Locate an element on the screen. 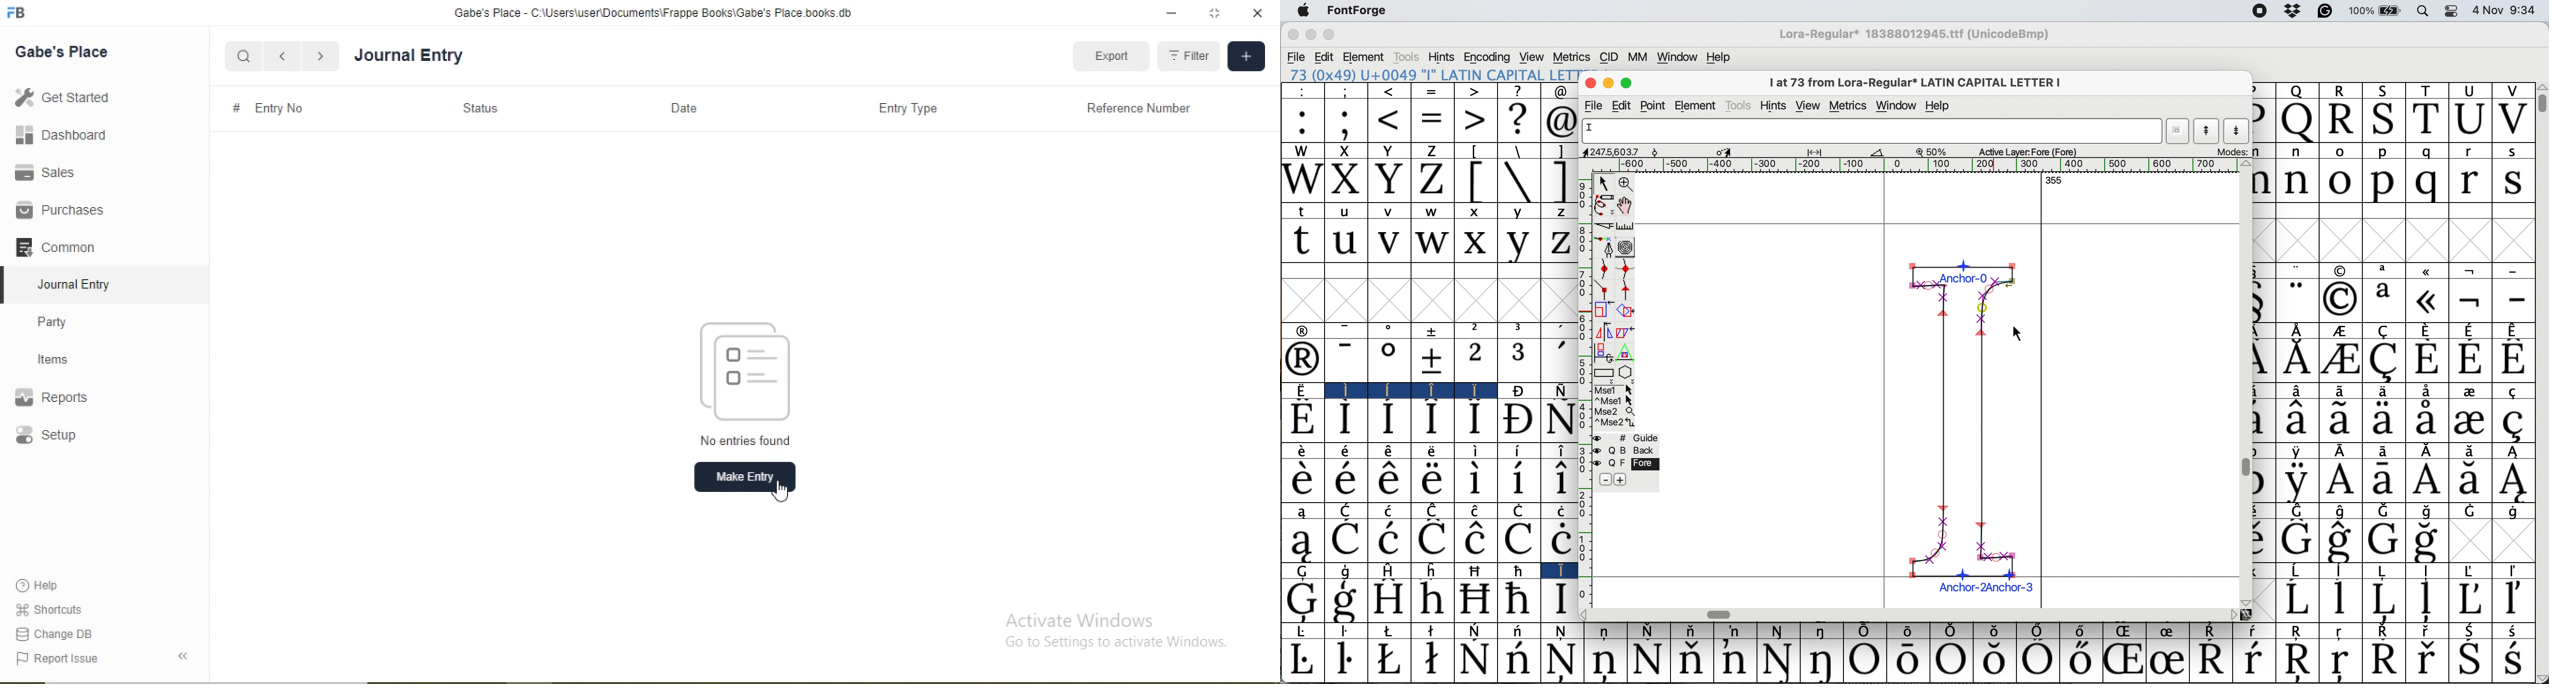 The width and height of the screenshot is (2576, 700). navigate backward is located at coordinates (281, 56).